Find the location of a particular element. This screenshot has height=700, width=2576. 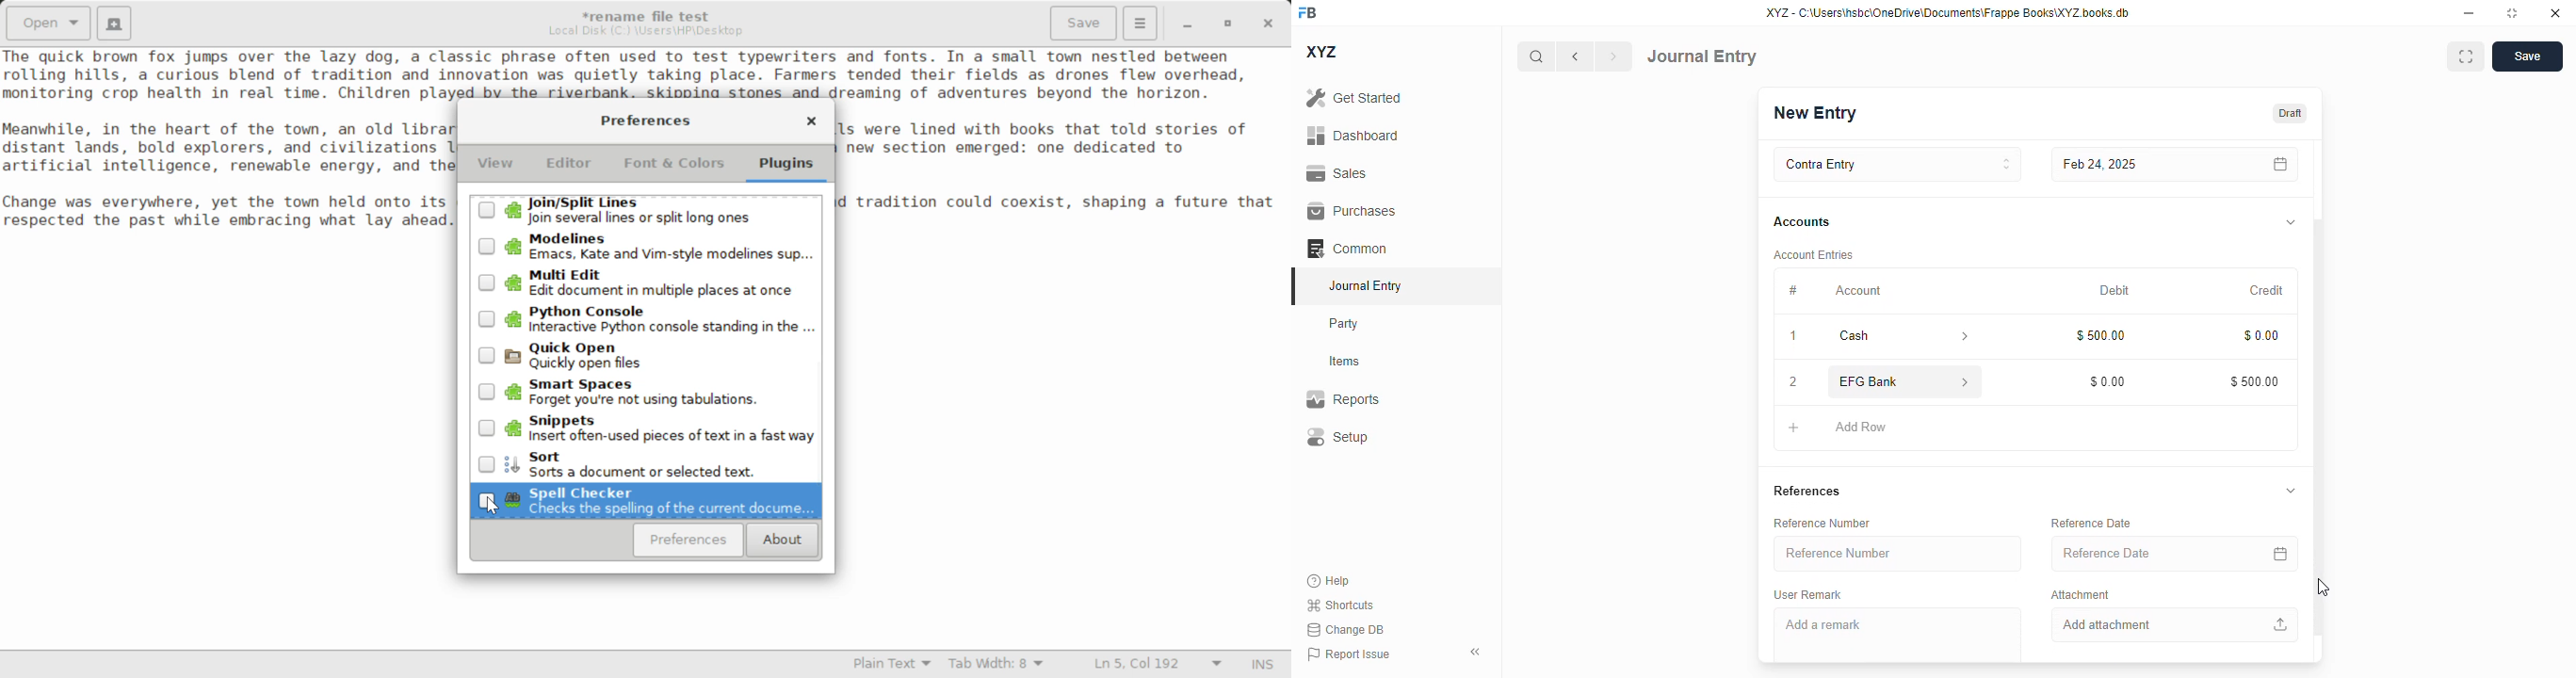

XYZ is located at coordinates (1320, 52).